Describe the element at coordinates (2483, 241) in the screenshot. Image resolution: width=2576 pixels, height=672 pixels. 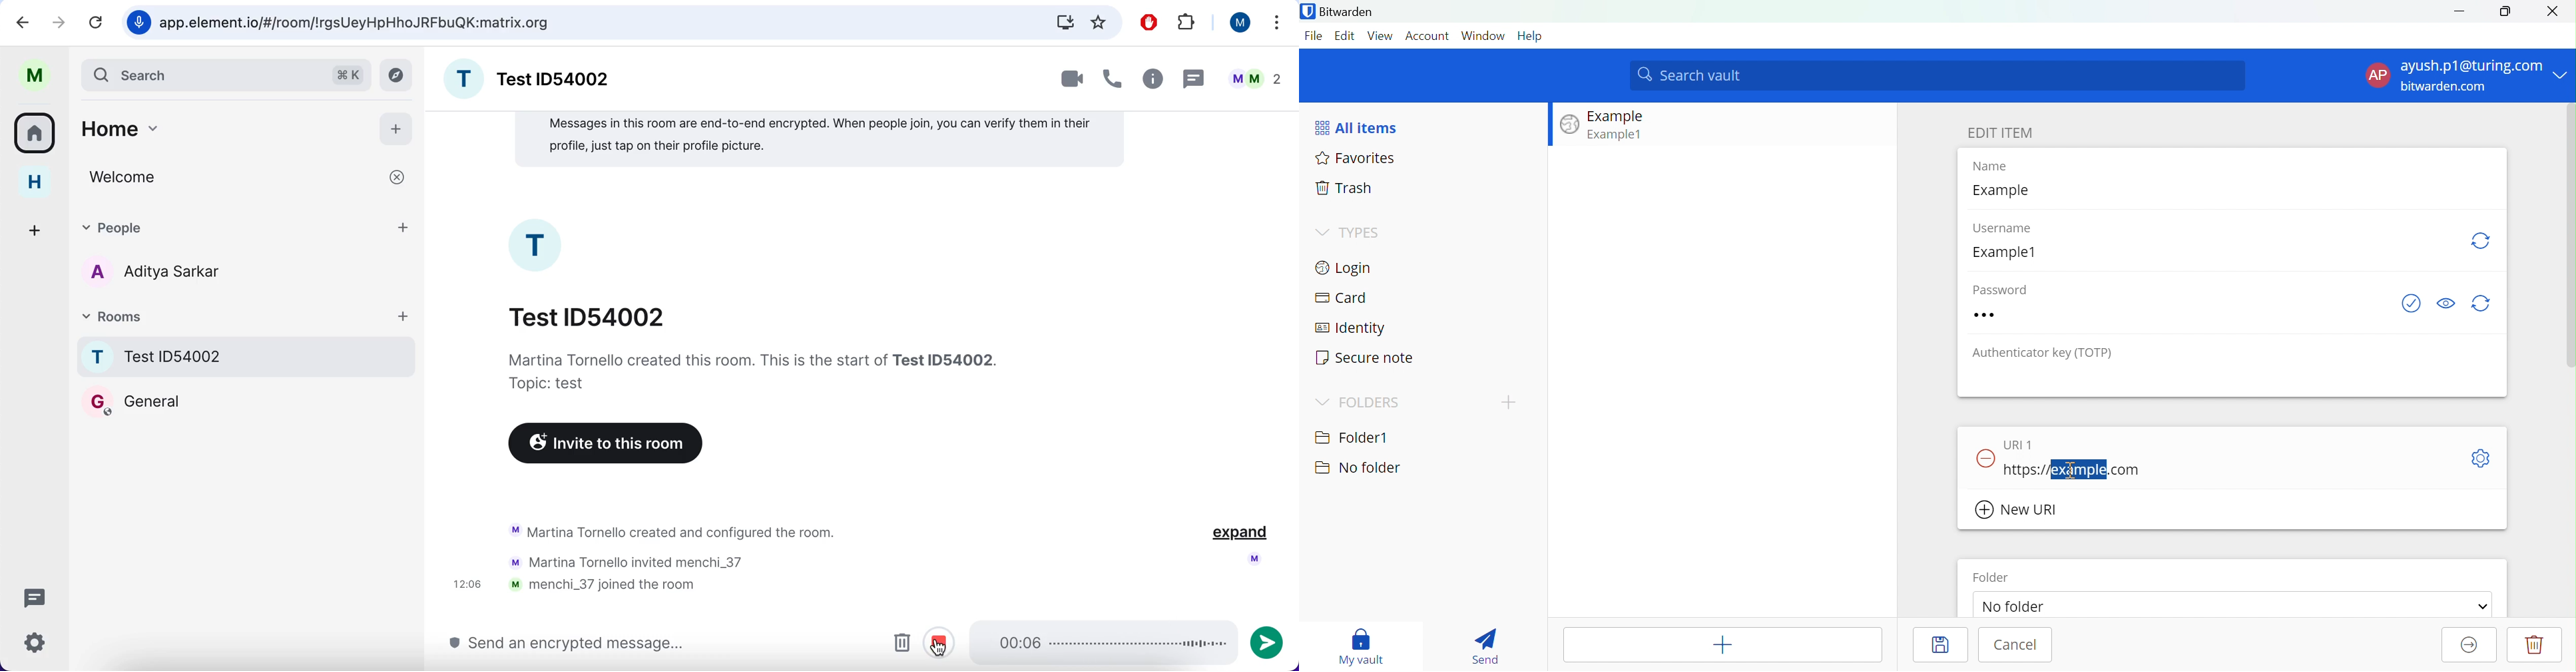
I see `Generate Username` at that location.